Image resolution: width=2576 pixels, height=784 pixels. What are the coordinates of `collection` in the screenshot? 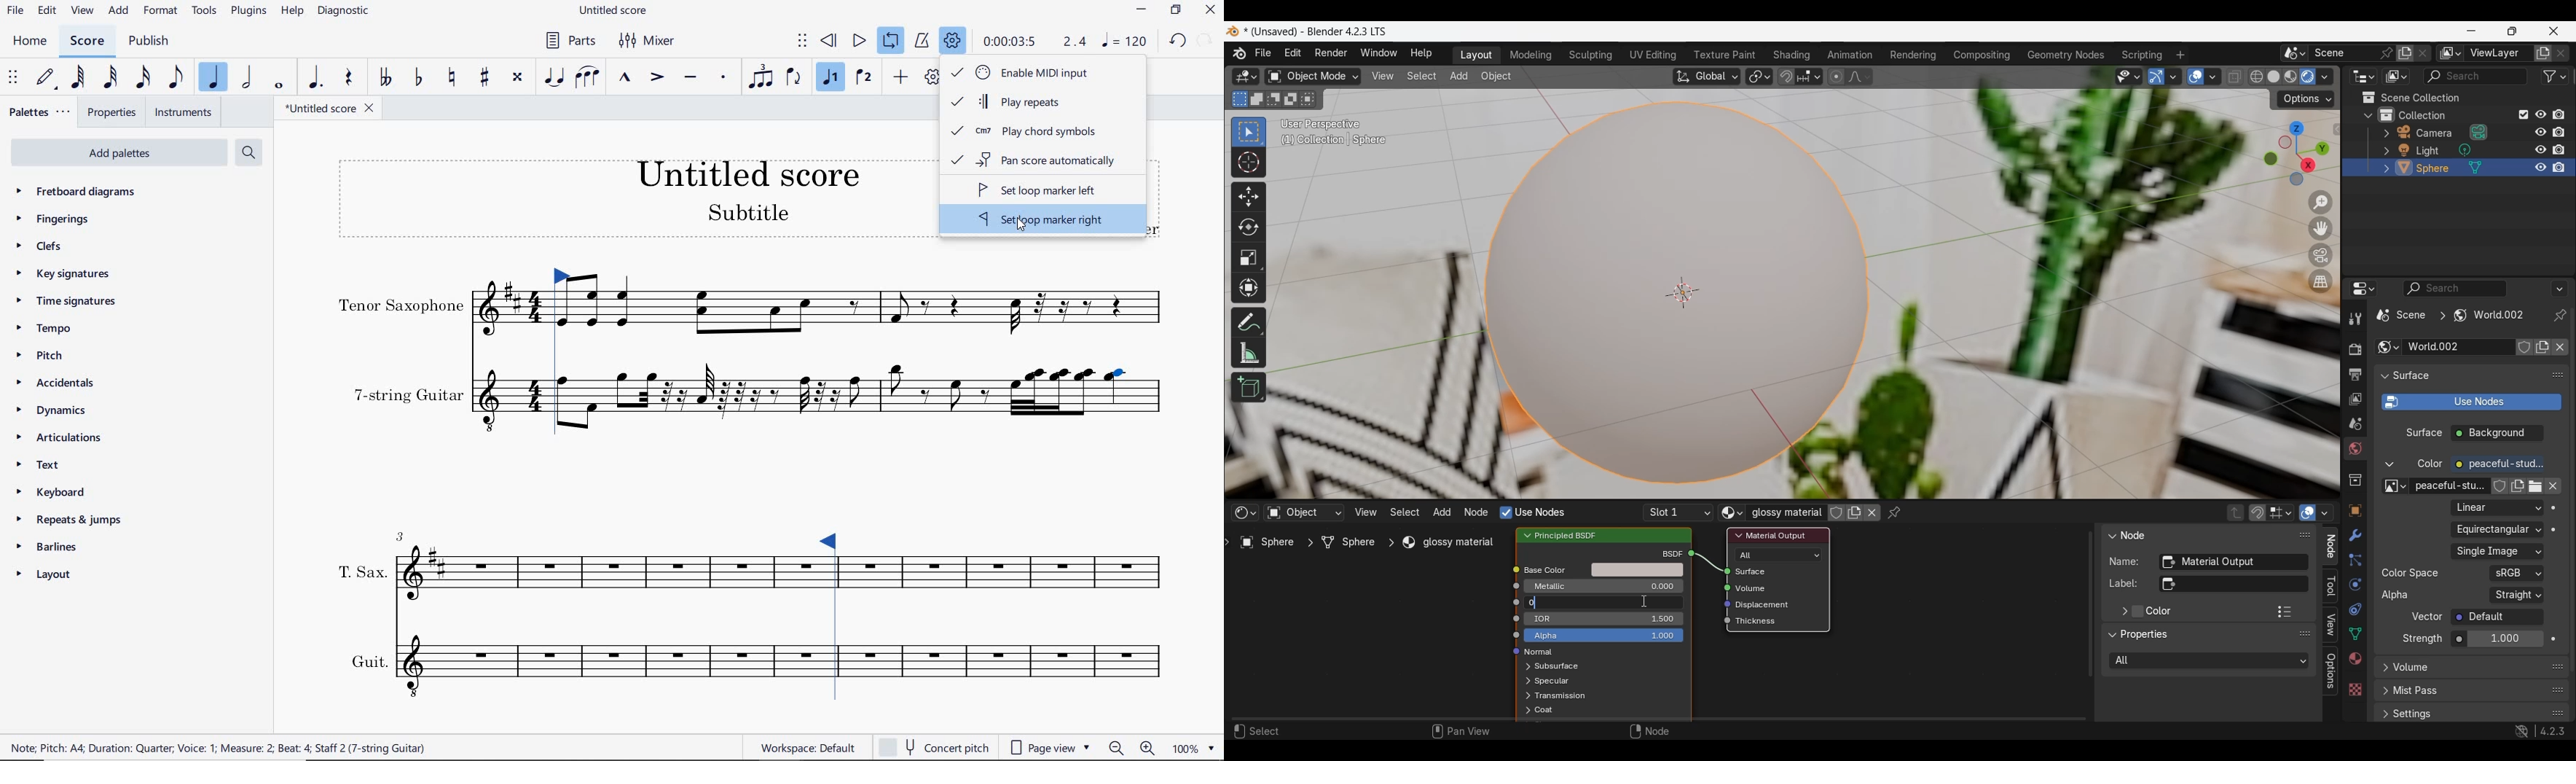 It's located at (2434, 114).